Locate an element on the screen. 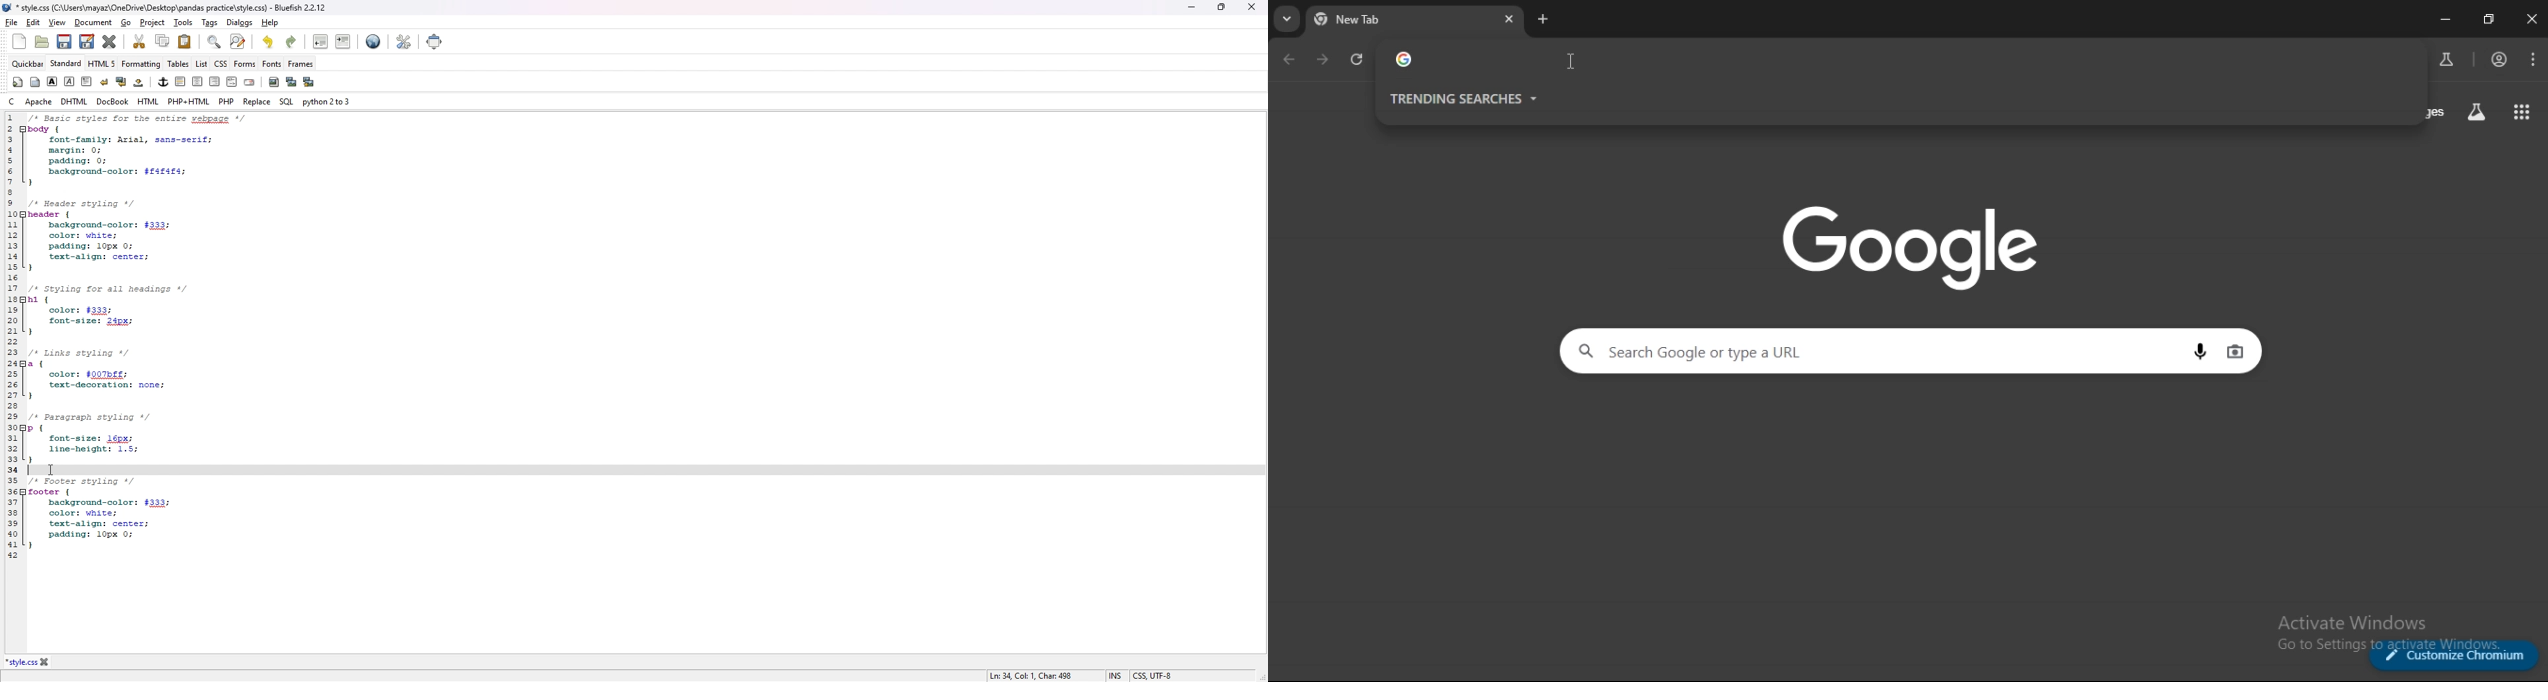  Google is located at coordinates (1916, 247).